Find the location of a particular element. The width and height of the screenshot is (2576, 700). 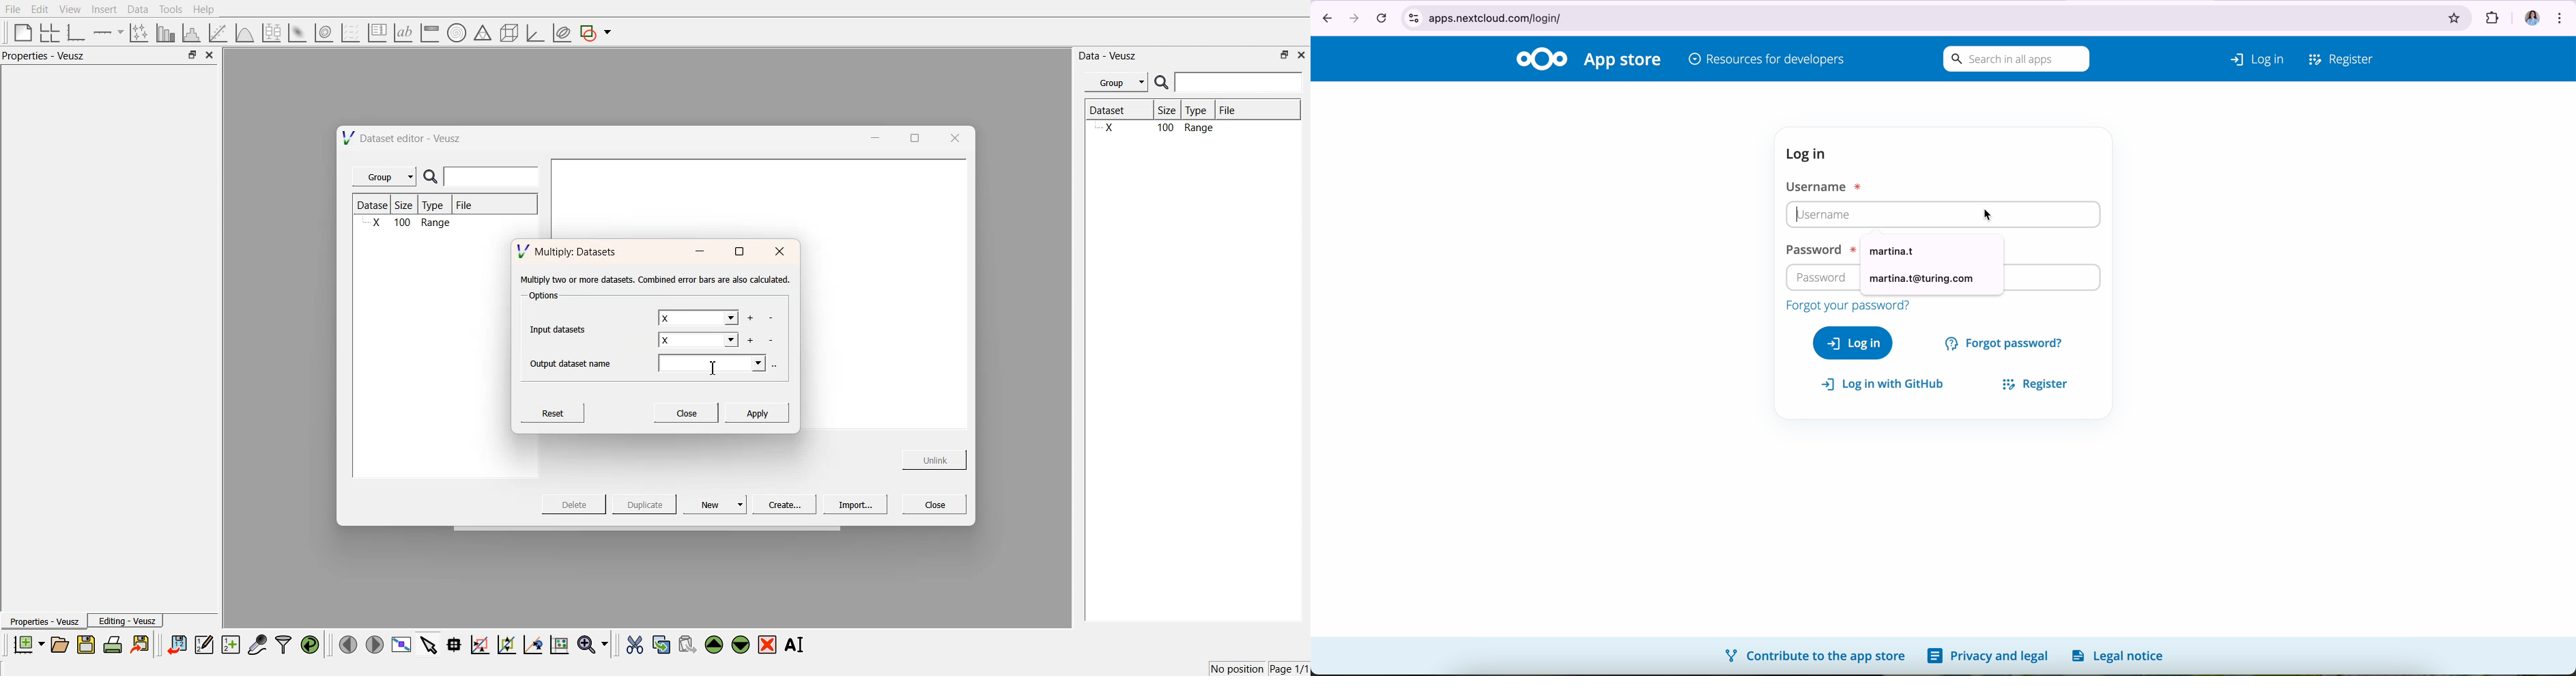

 is located at coordinates (1116, 83).